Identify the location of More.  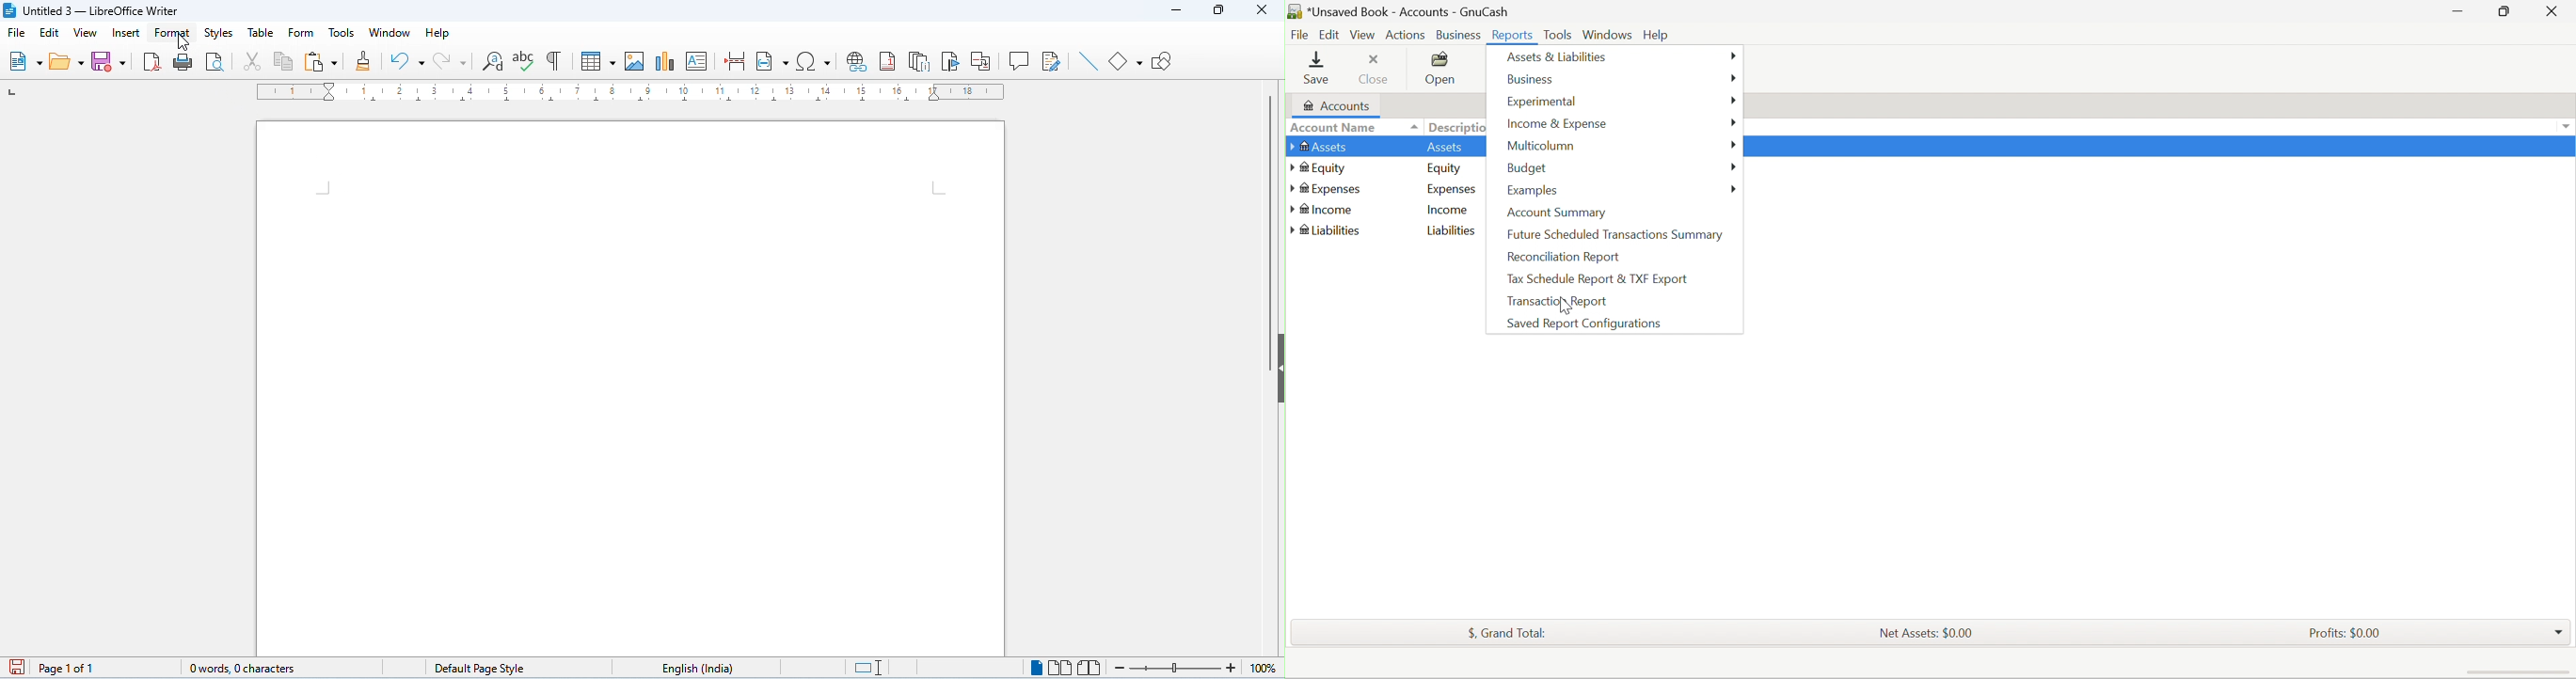
(1732, 123).